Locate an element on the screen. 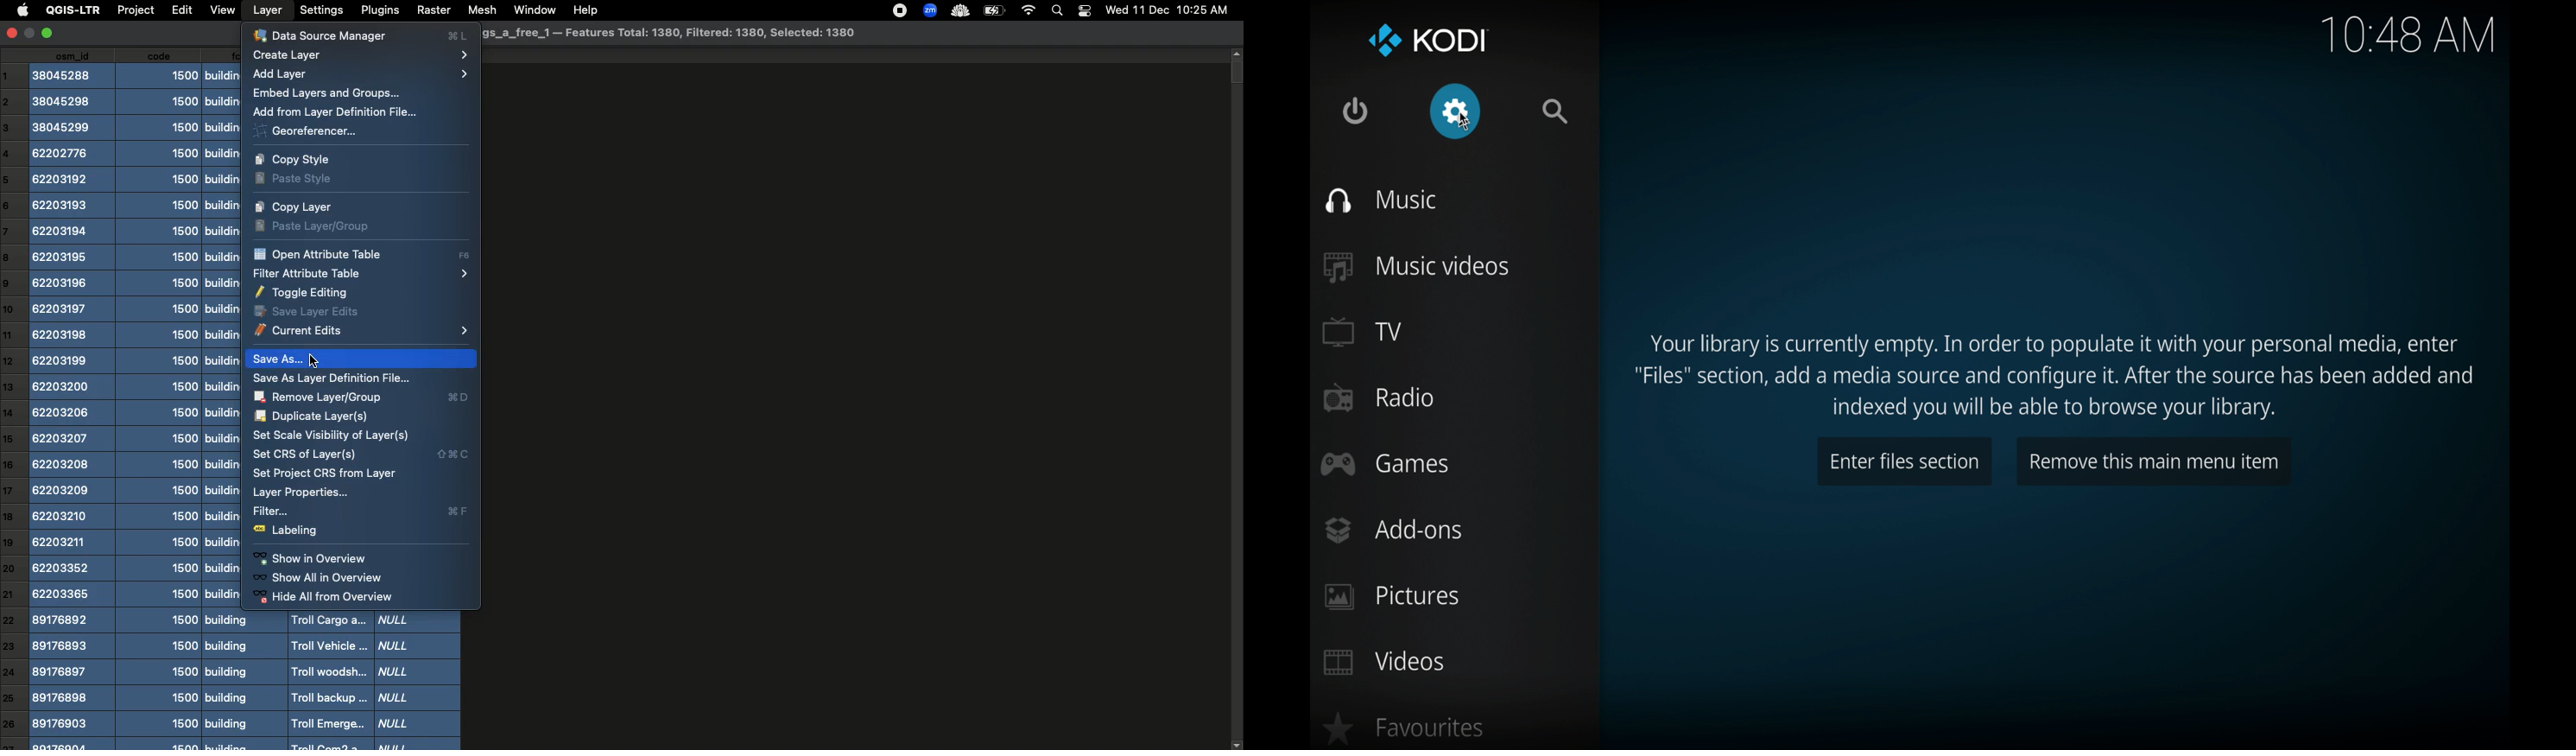  videos is located at coordinates (1384, 662).